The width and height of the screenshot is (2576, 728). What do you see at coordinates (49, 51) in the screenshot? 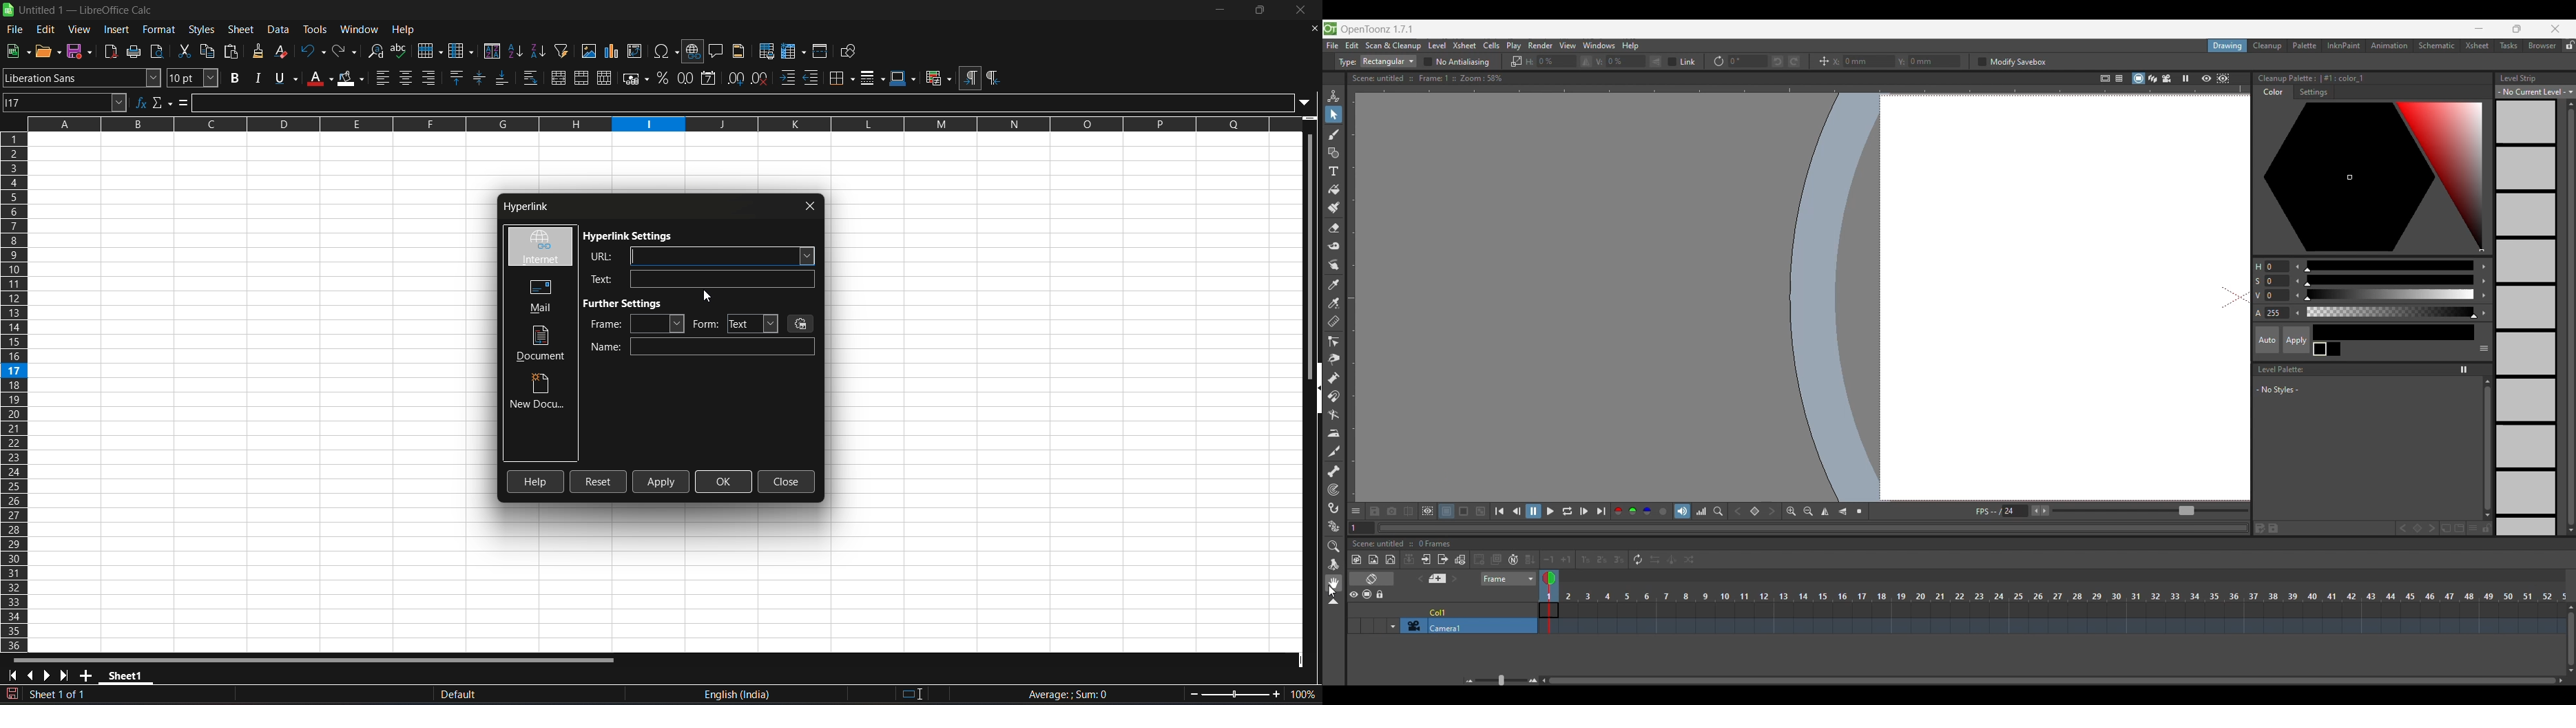
I see `new` at bounding box center [49, 51].